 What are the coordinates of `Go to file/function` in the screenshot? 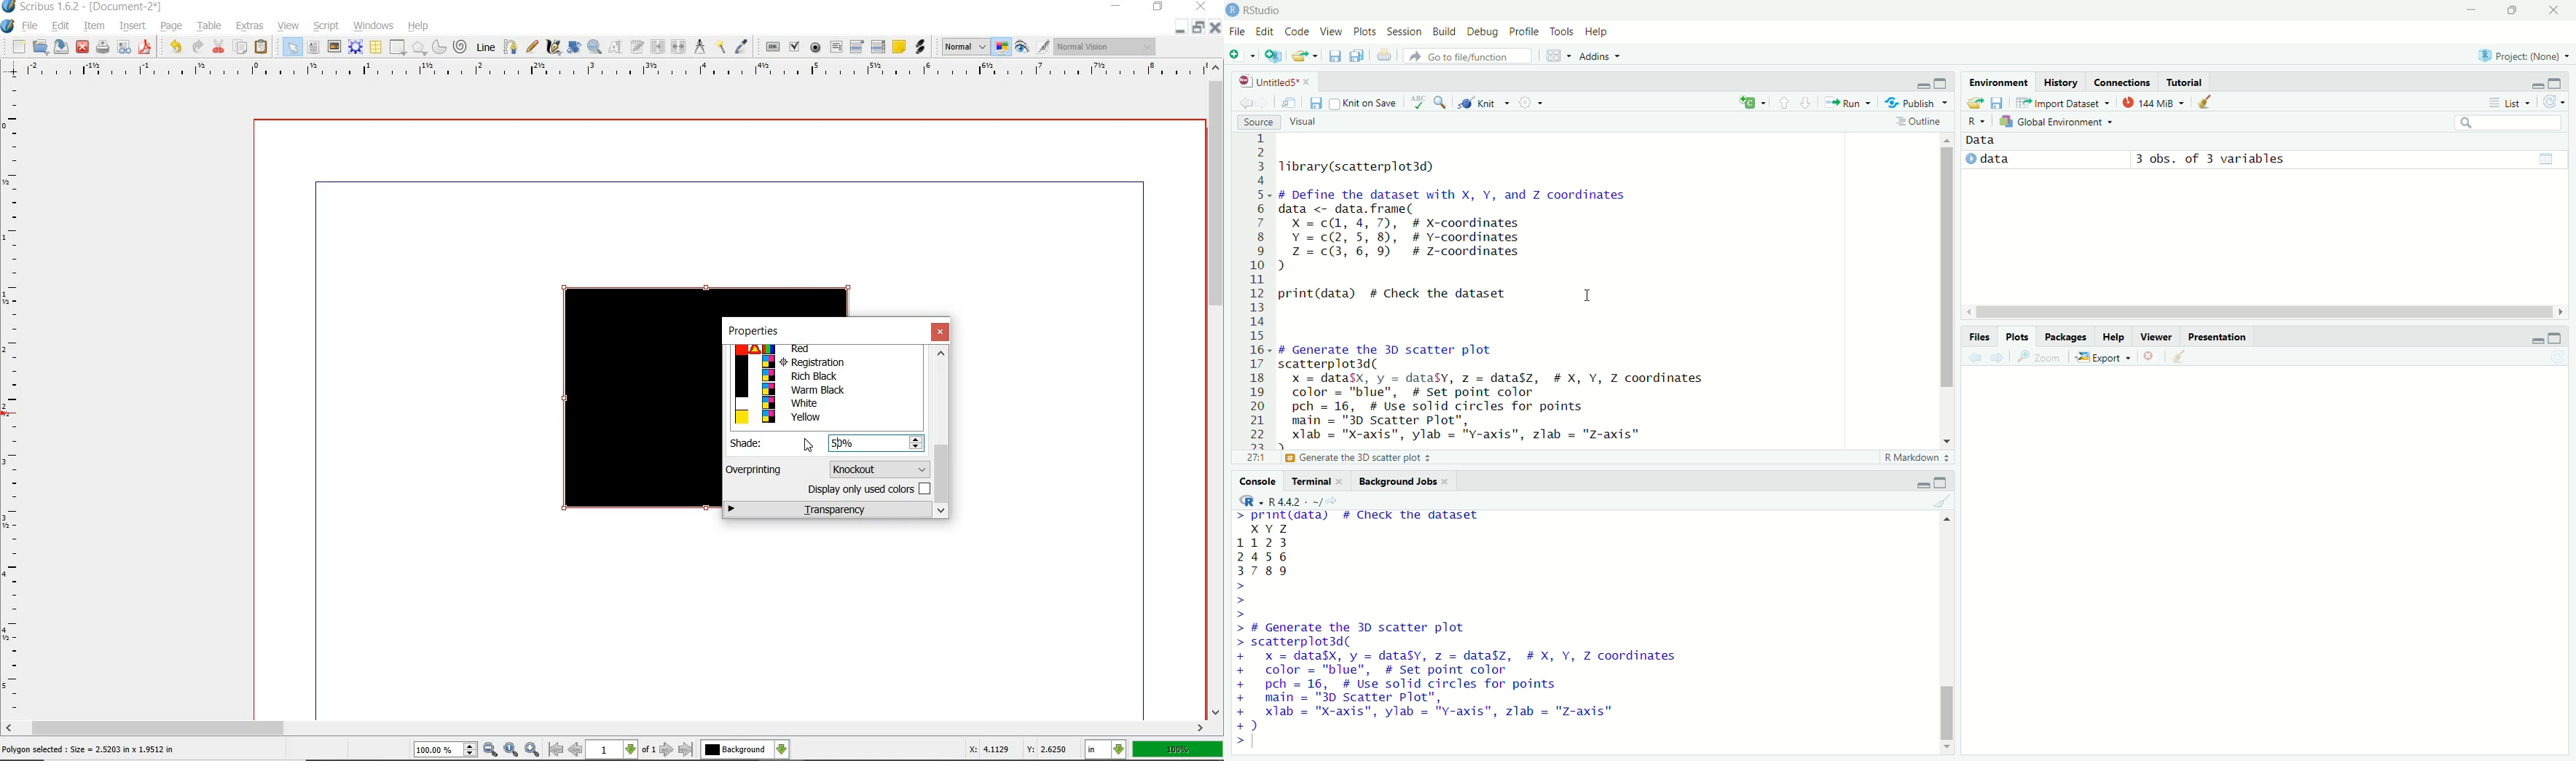 It's located at (1470, 56).